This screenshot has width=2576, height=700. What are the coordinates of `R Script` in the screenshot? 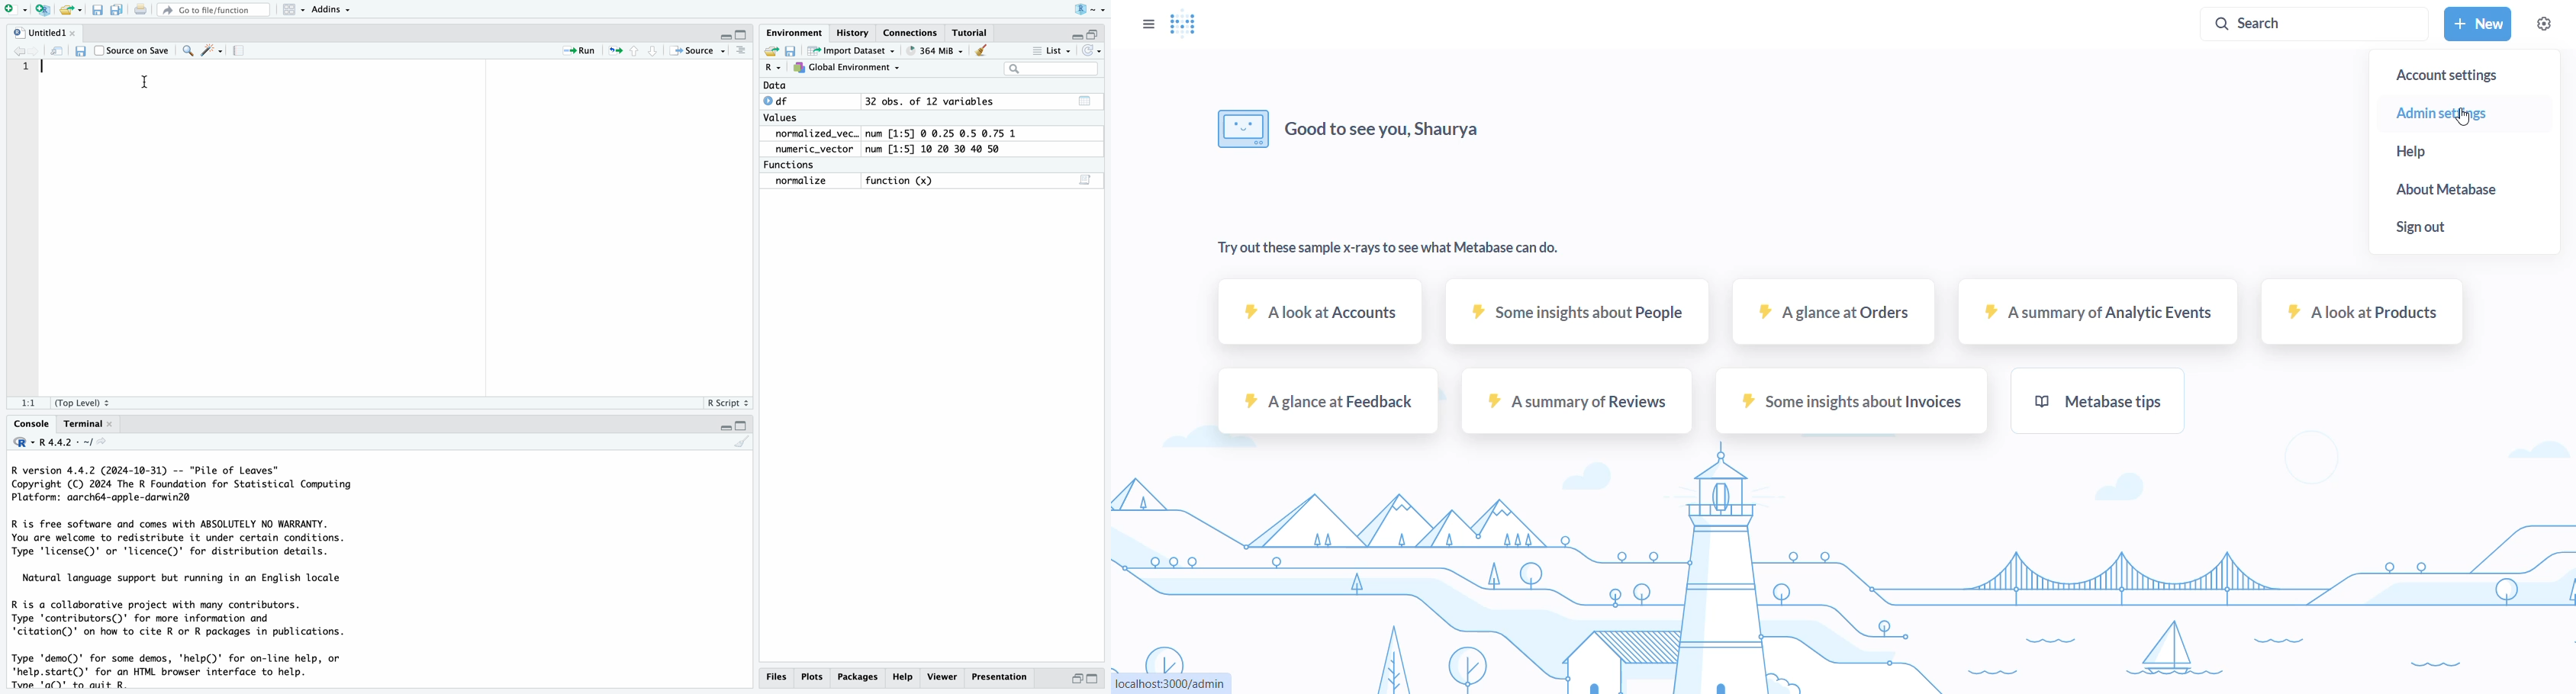 It's located at (728, 402).